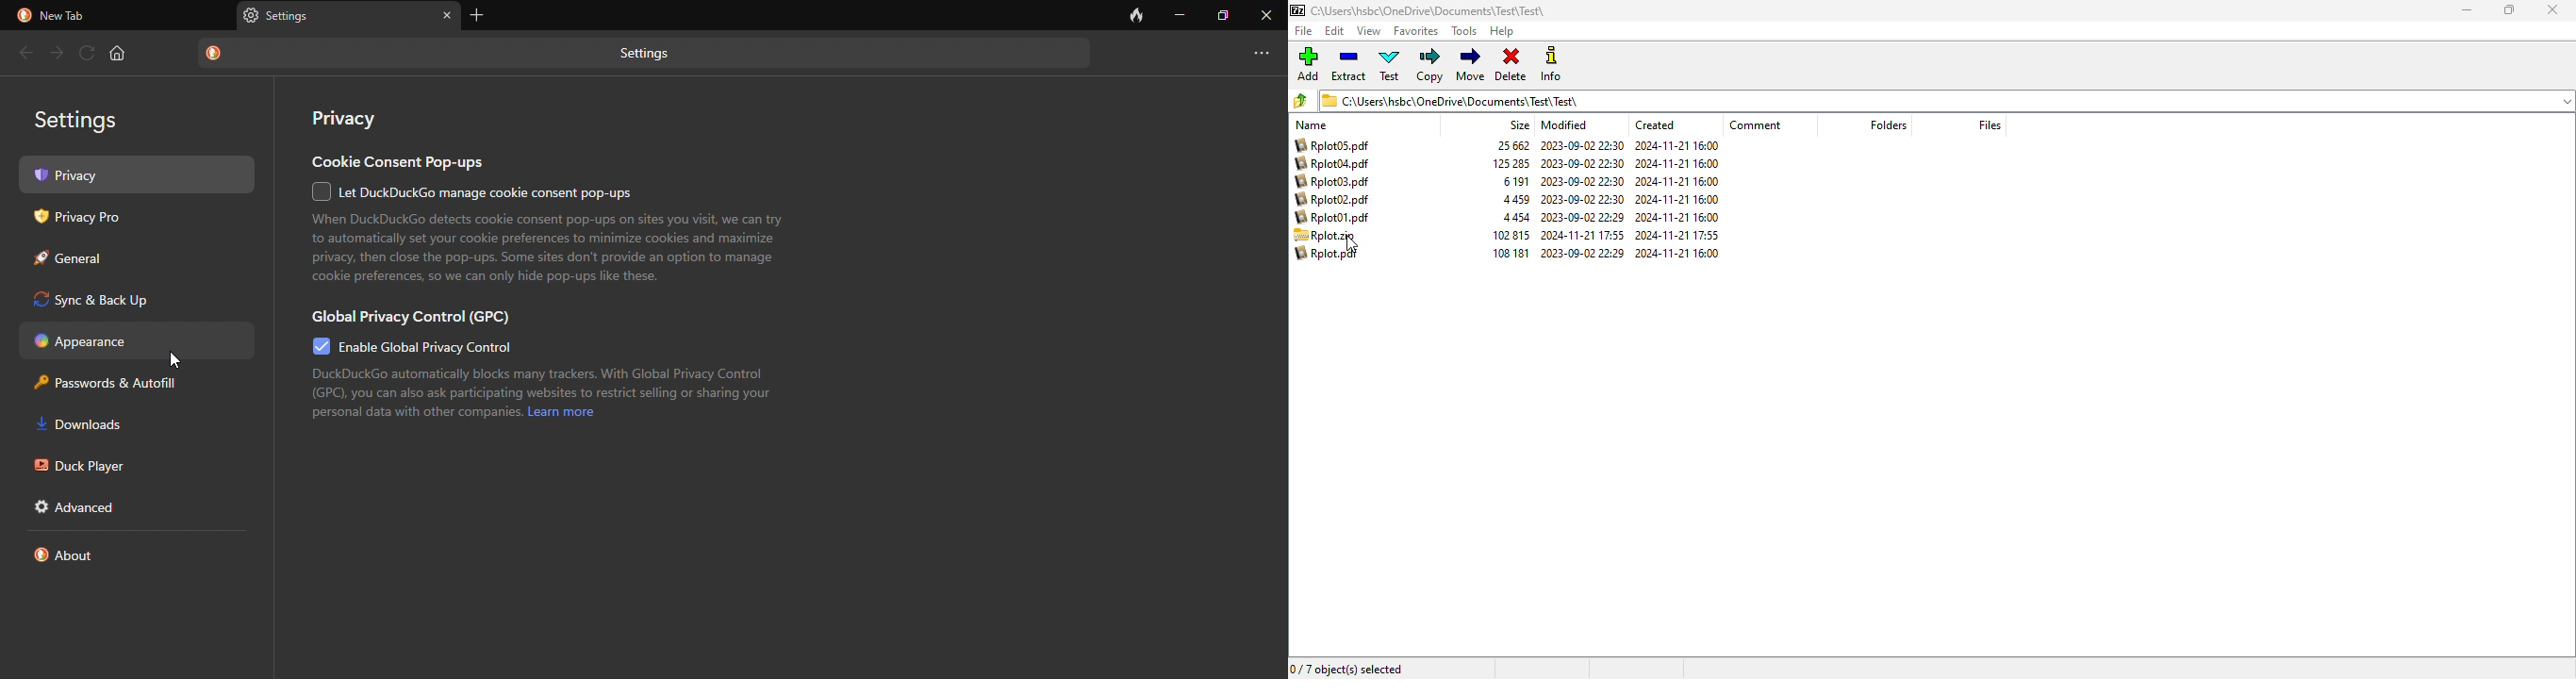 The height and width of the screenshot is (700, 2576). Describe the element at coordinates (2467, 10) in the screenshot. I see `minimize` at that location.